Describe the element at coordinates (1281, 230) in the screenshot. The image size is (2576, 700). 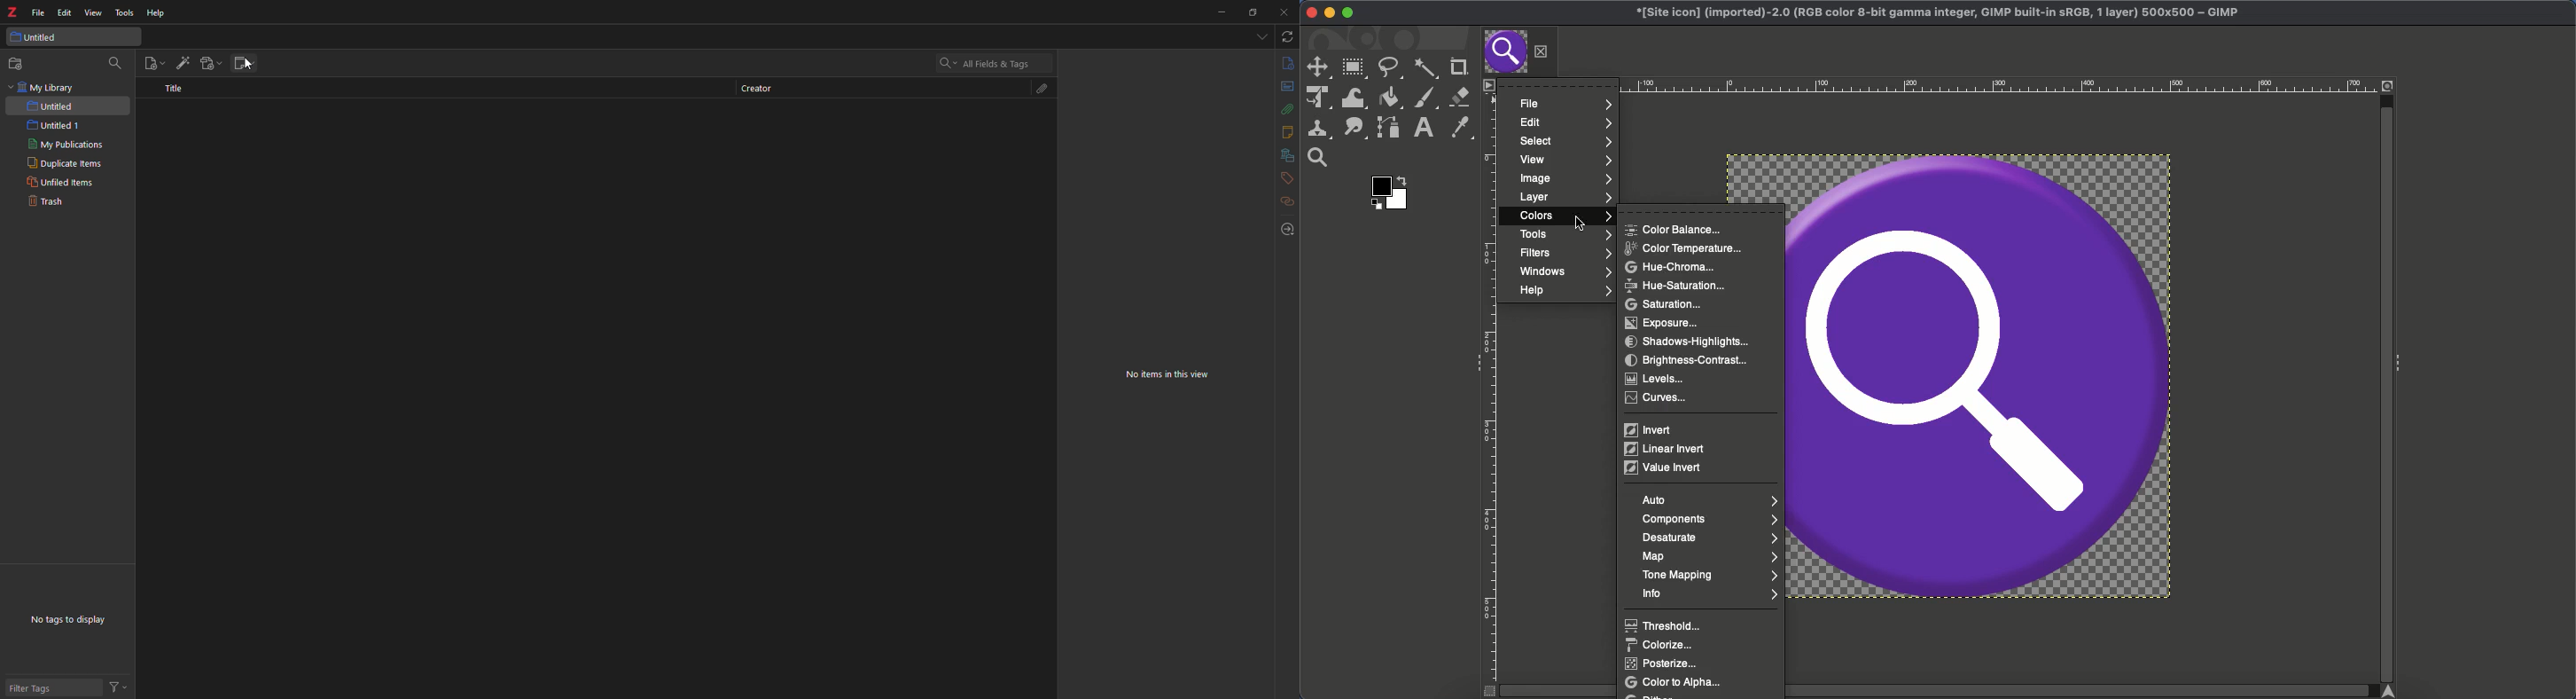
I see `locate` at that location.